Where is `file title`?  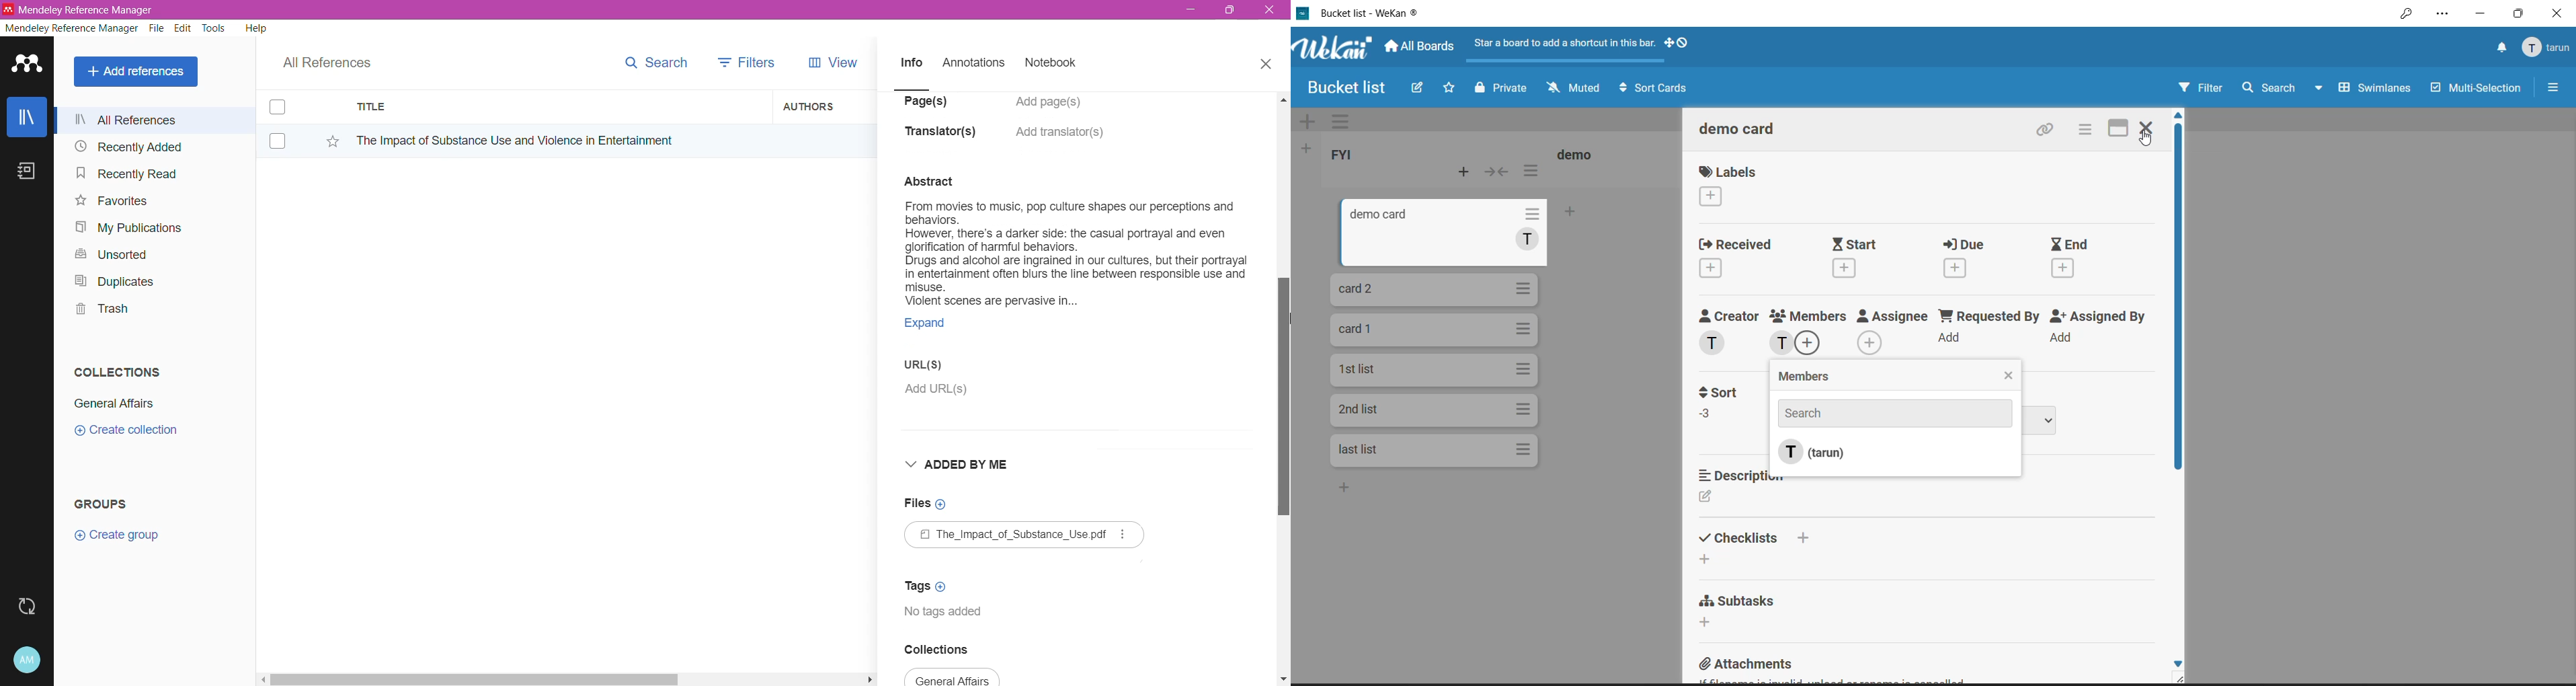
file title is located at coordinates (1359, 13).